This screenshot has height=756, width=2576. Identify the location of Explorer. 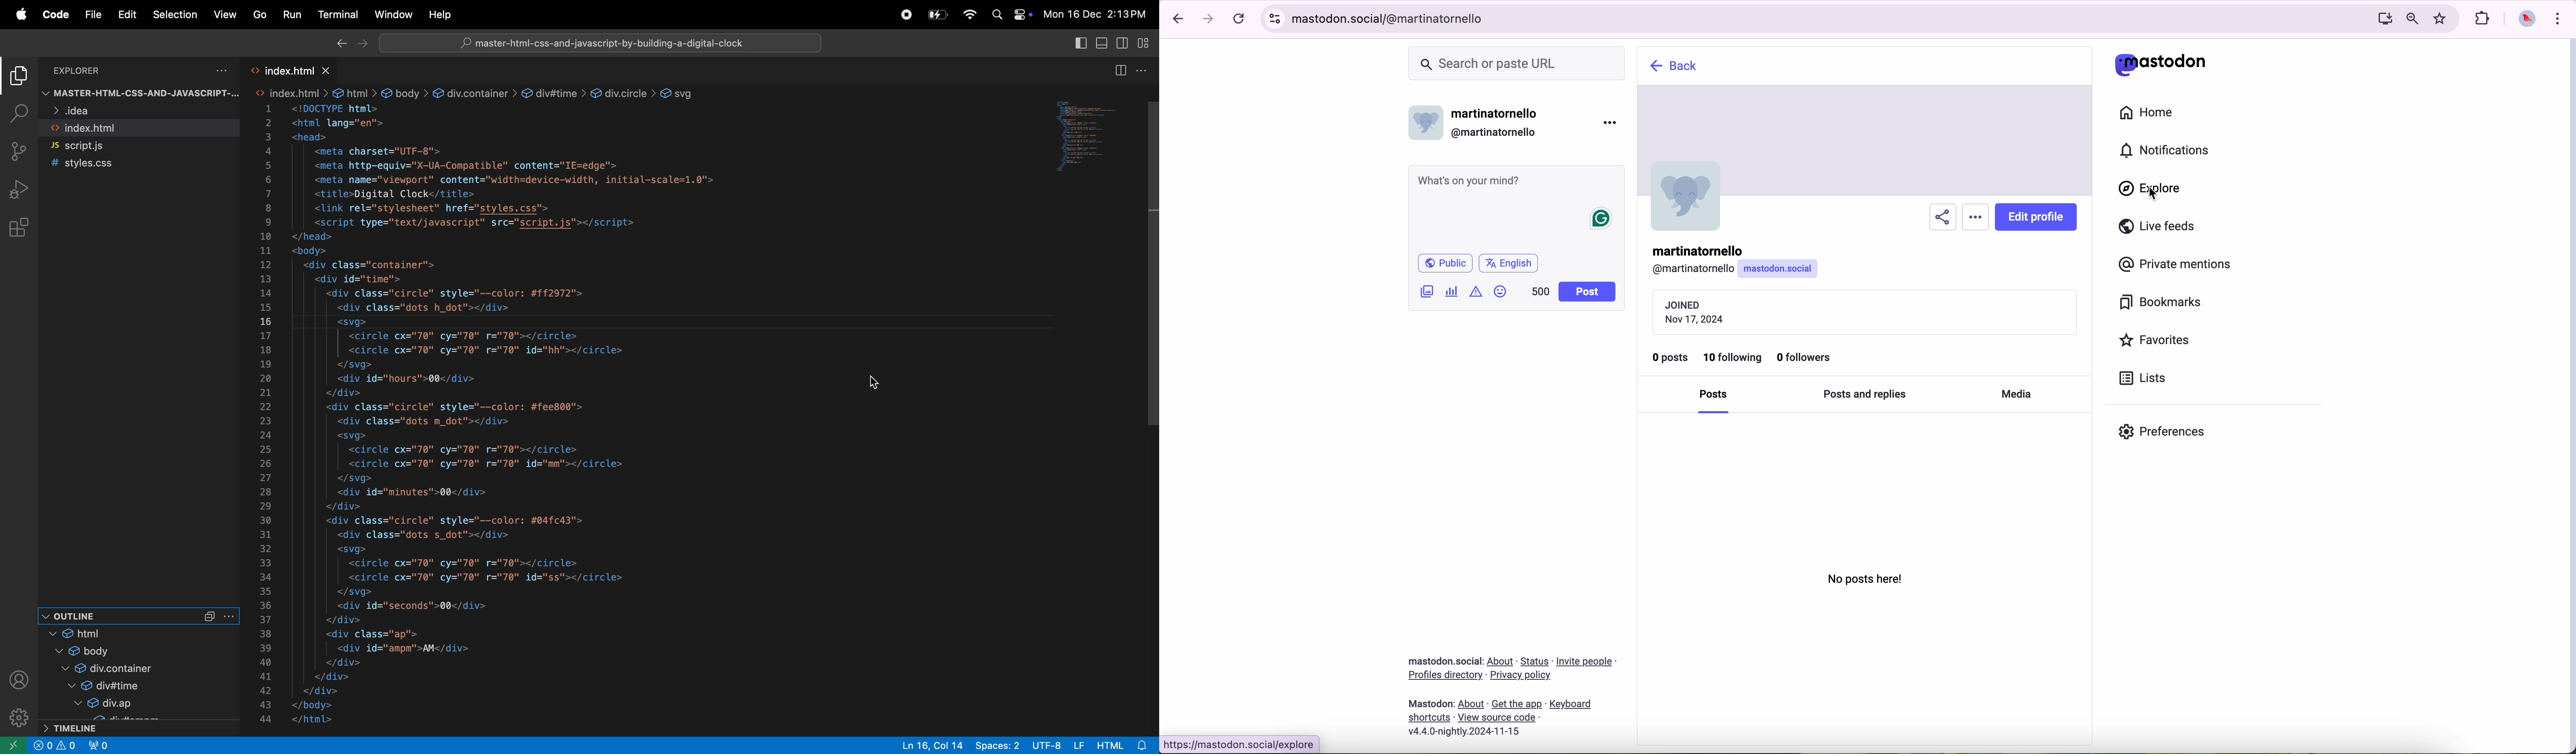
(88, 70).